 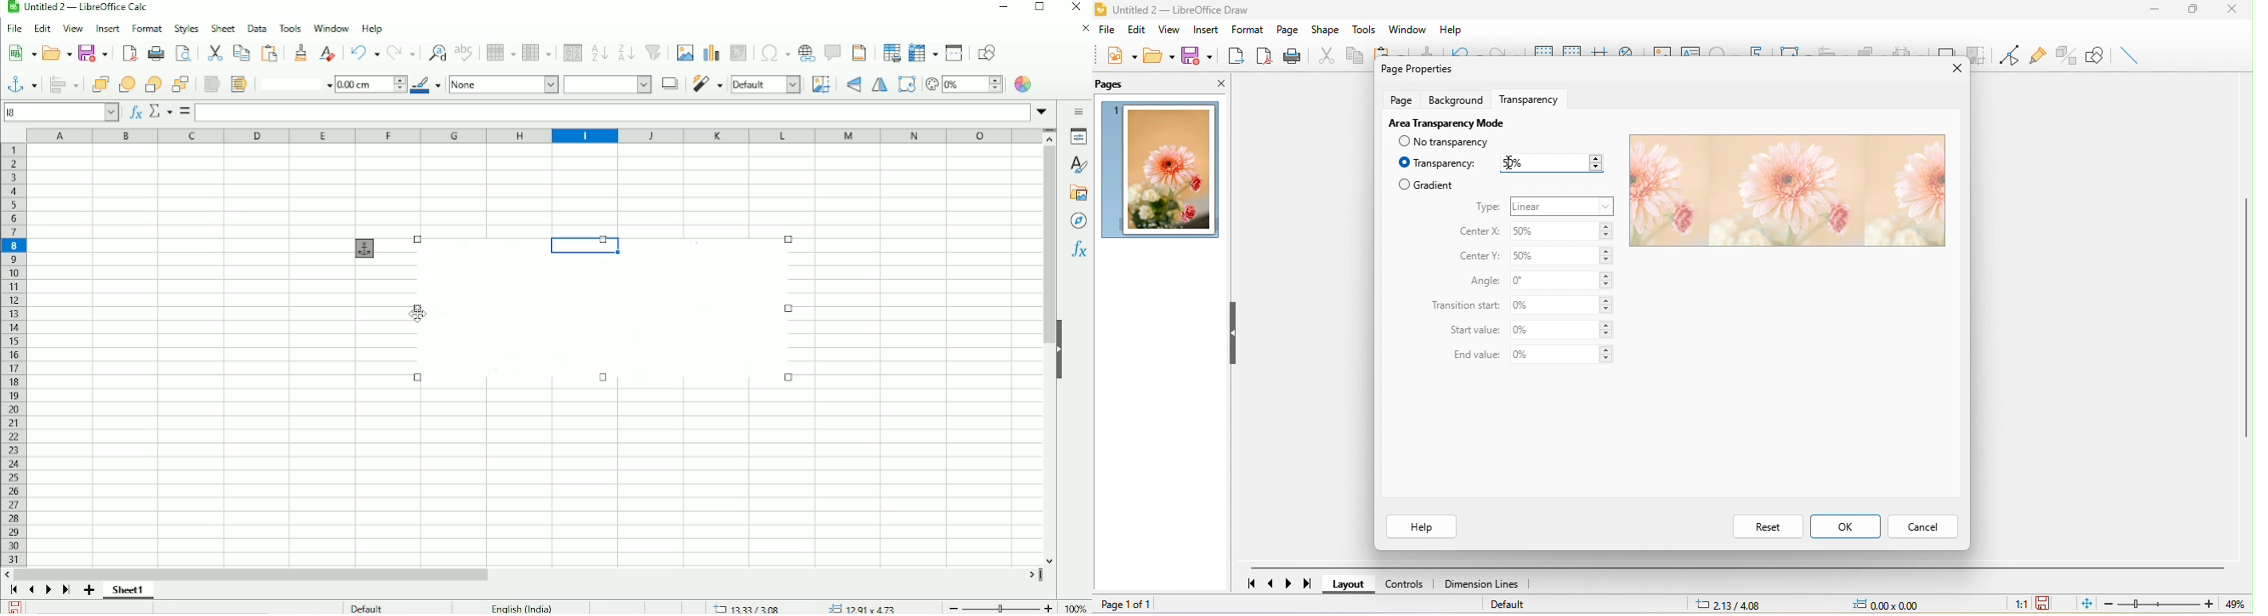 What do you see at coordinates (1564, 232) in the screenshot?
I see `50%` at bounding box center [1564, 232].